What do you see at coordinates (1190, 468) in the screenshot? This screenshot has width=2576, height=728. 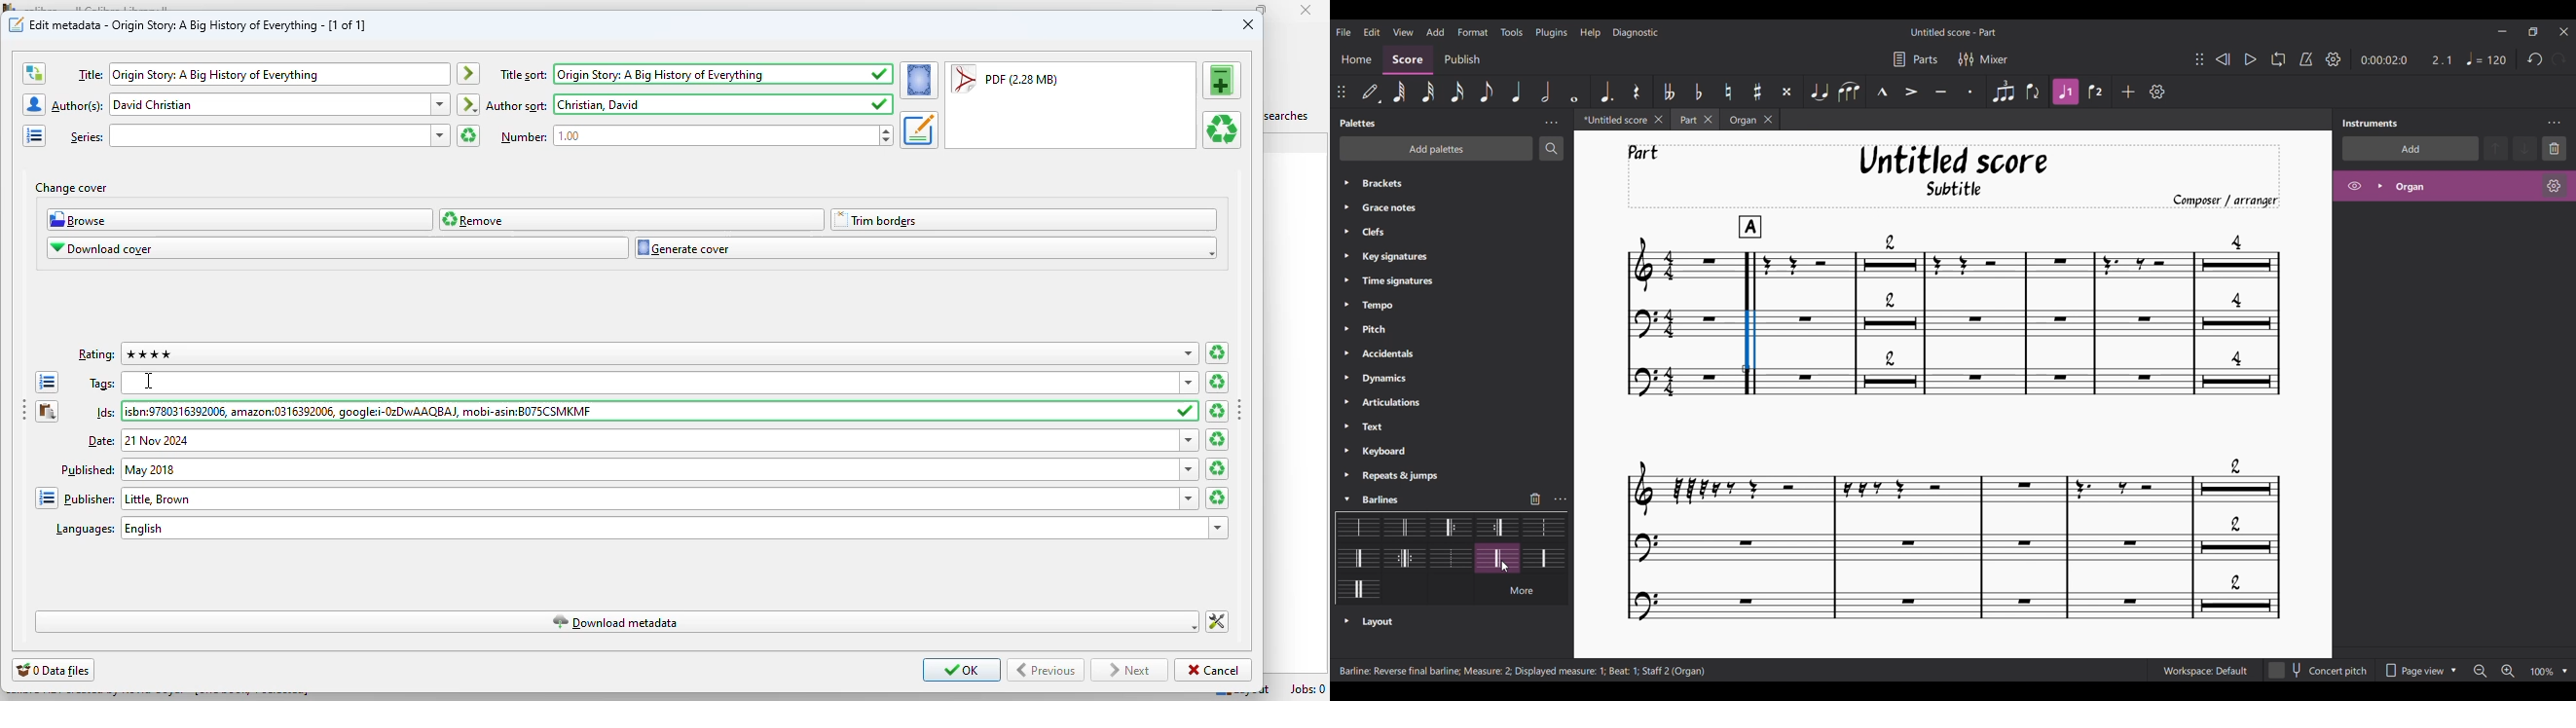 I see `dropdown` at bounding box center [1190, 468].